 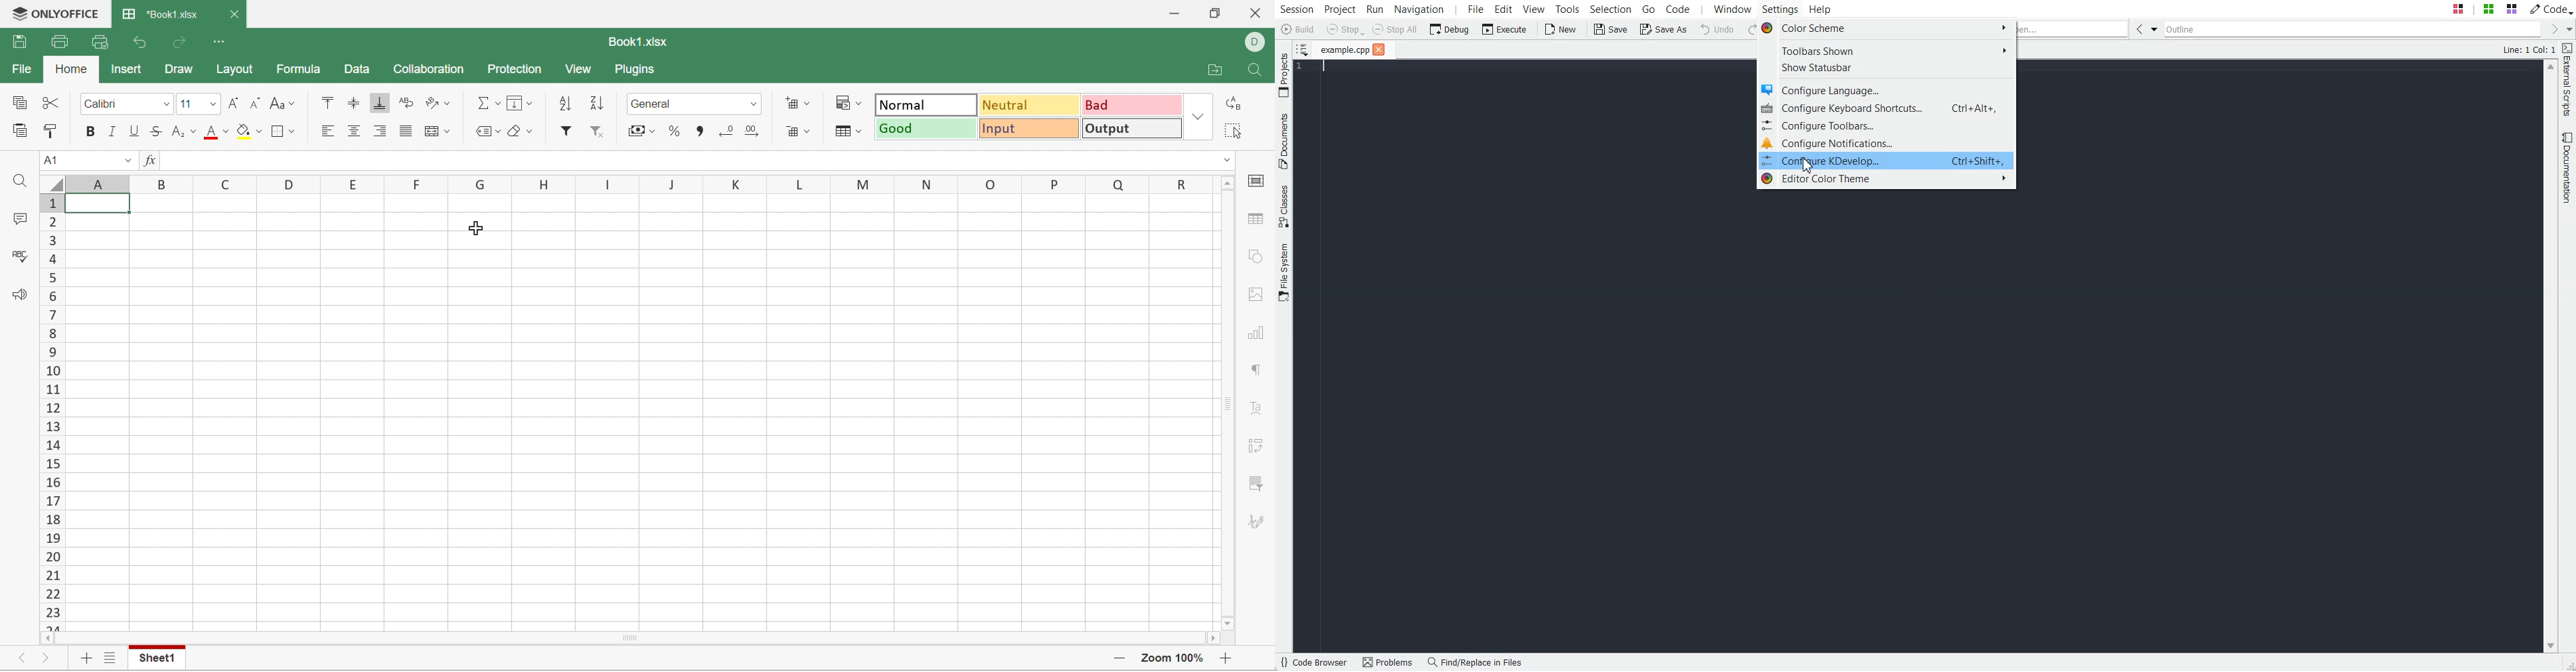 What do you see at coordinates (54, 104) in the screenshot?
I see `Cut` at bounding box center [54, 104].